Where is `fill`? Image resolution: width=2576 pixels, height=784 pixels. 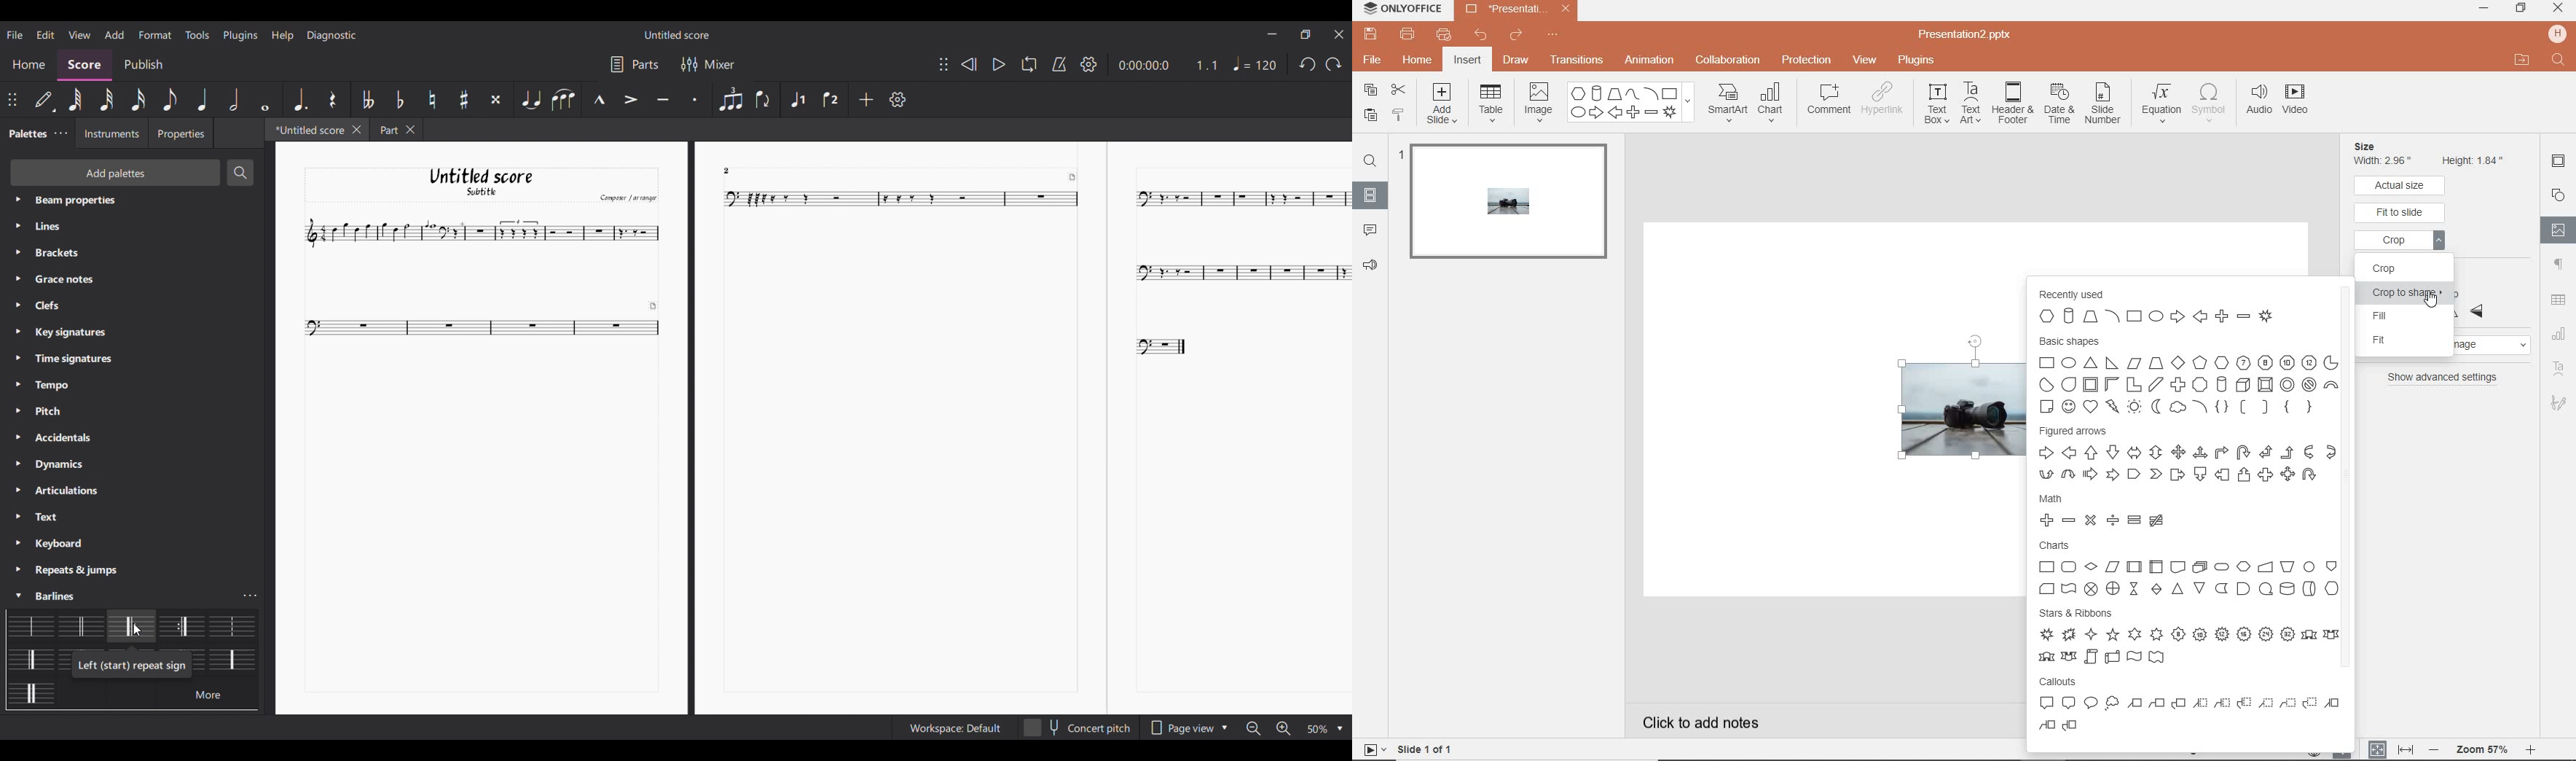 fill is located at coordinates (2408, 317).